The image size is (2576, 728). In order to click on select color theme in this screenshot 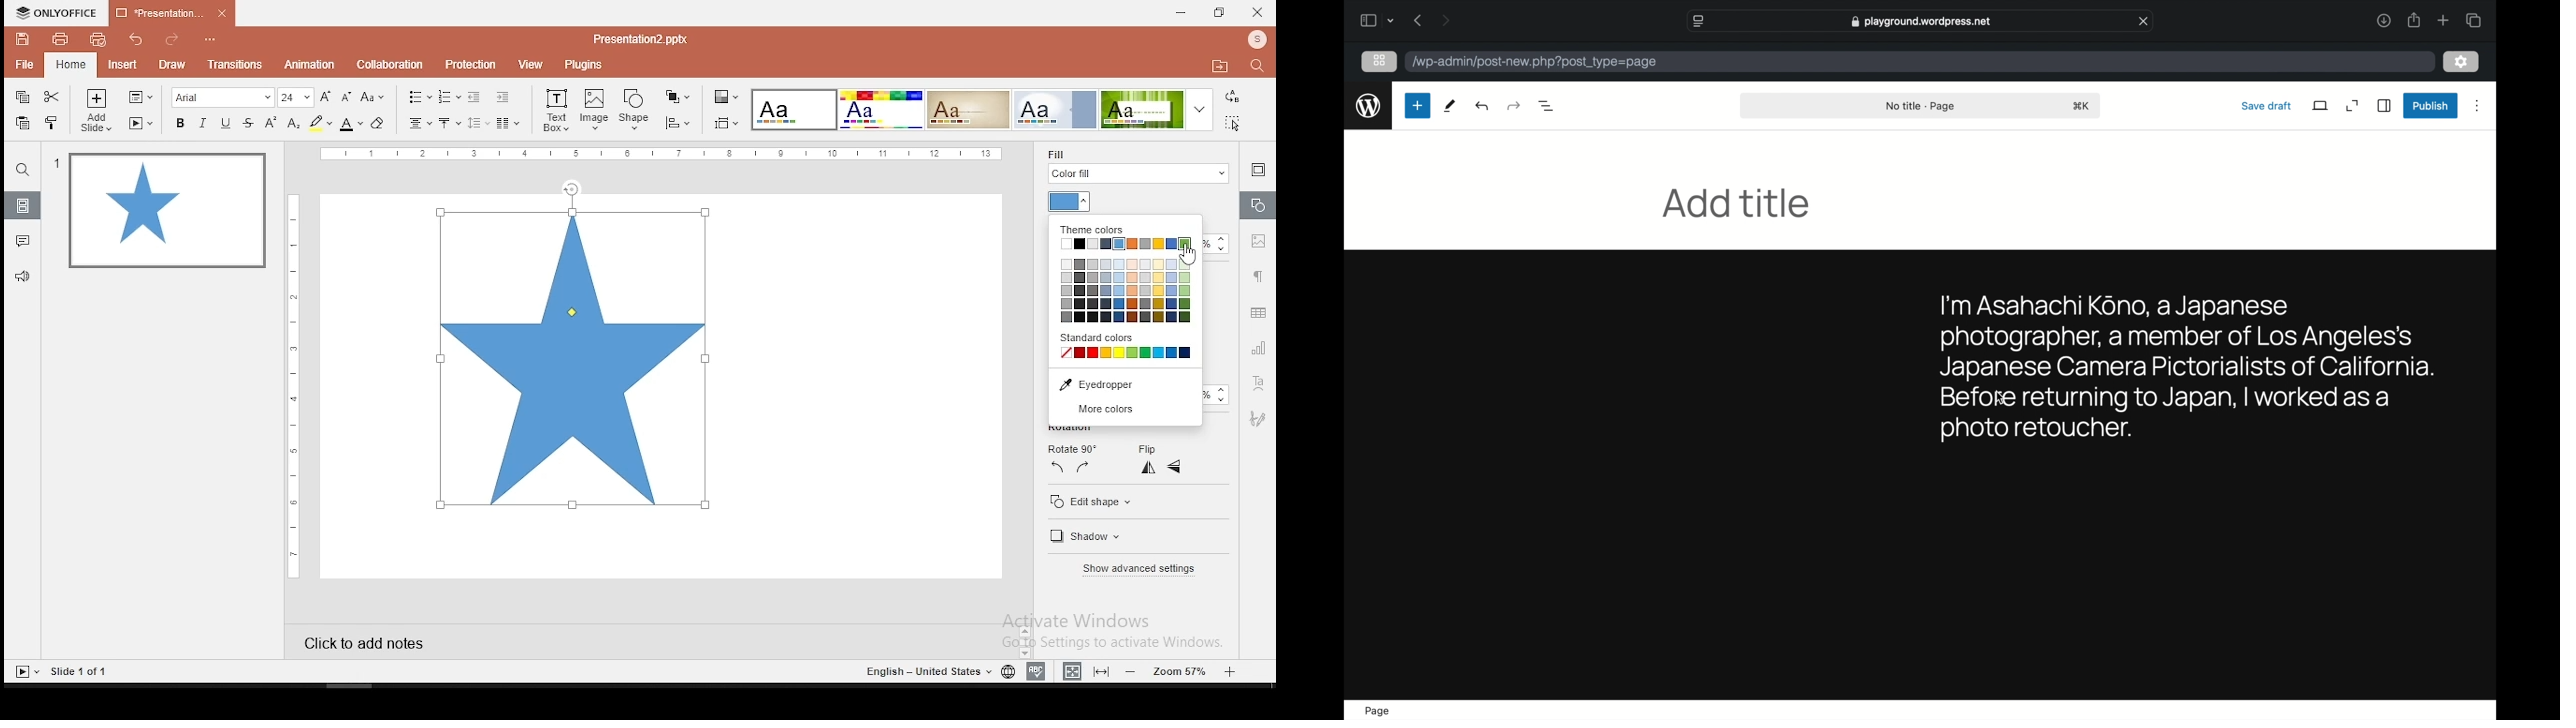, I will do `click(727, 98)`.